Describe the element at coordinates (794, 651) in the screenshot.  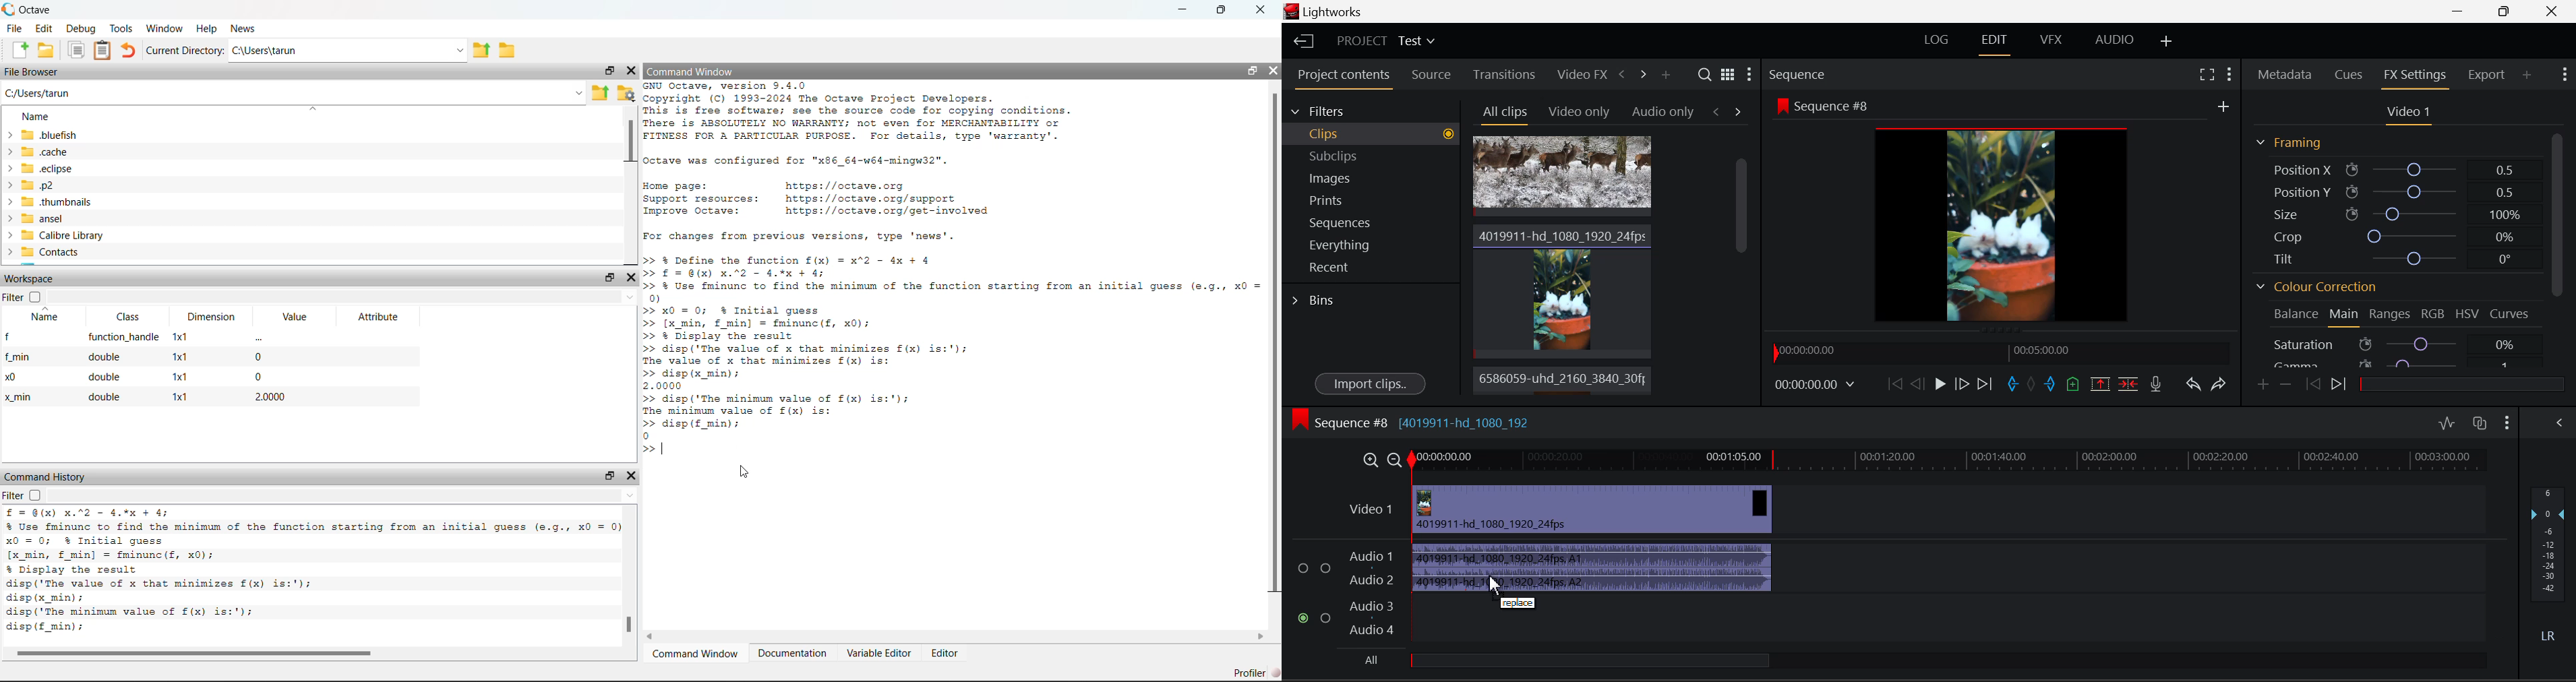
I see `Documentation` at that location.